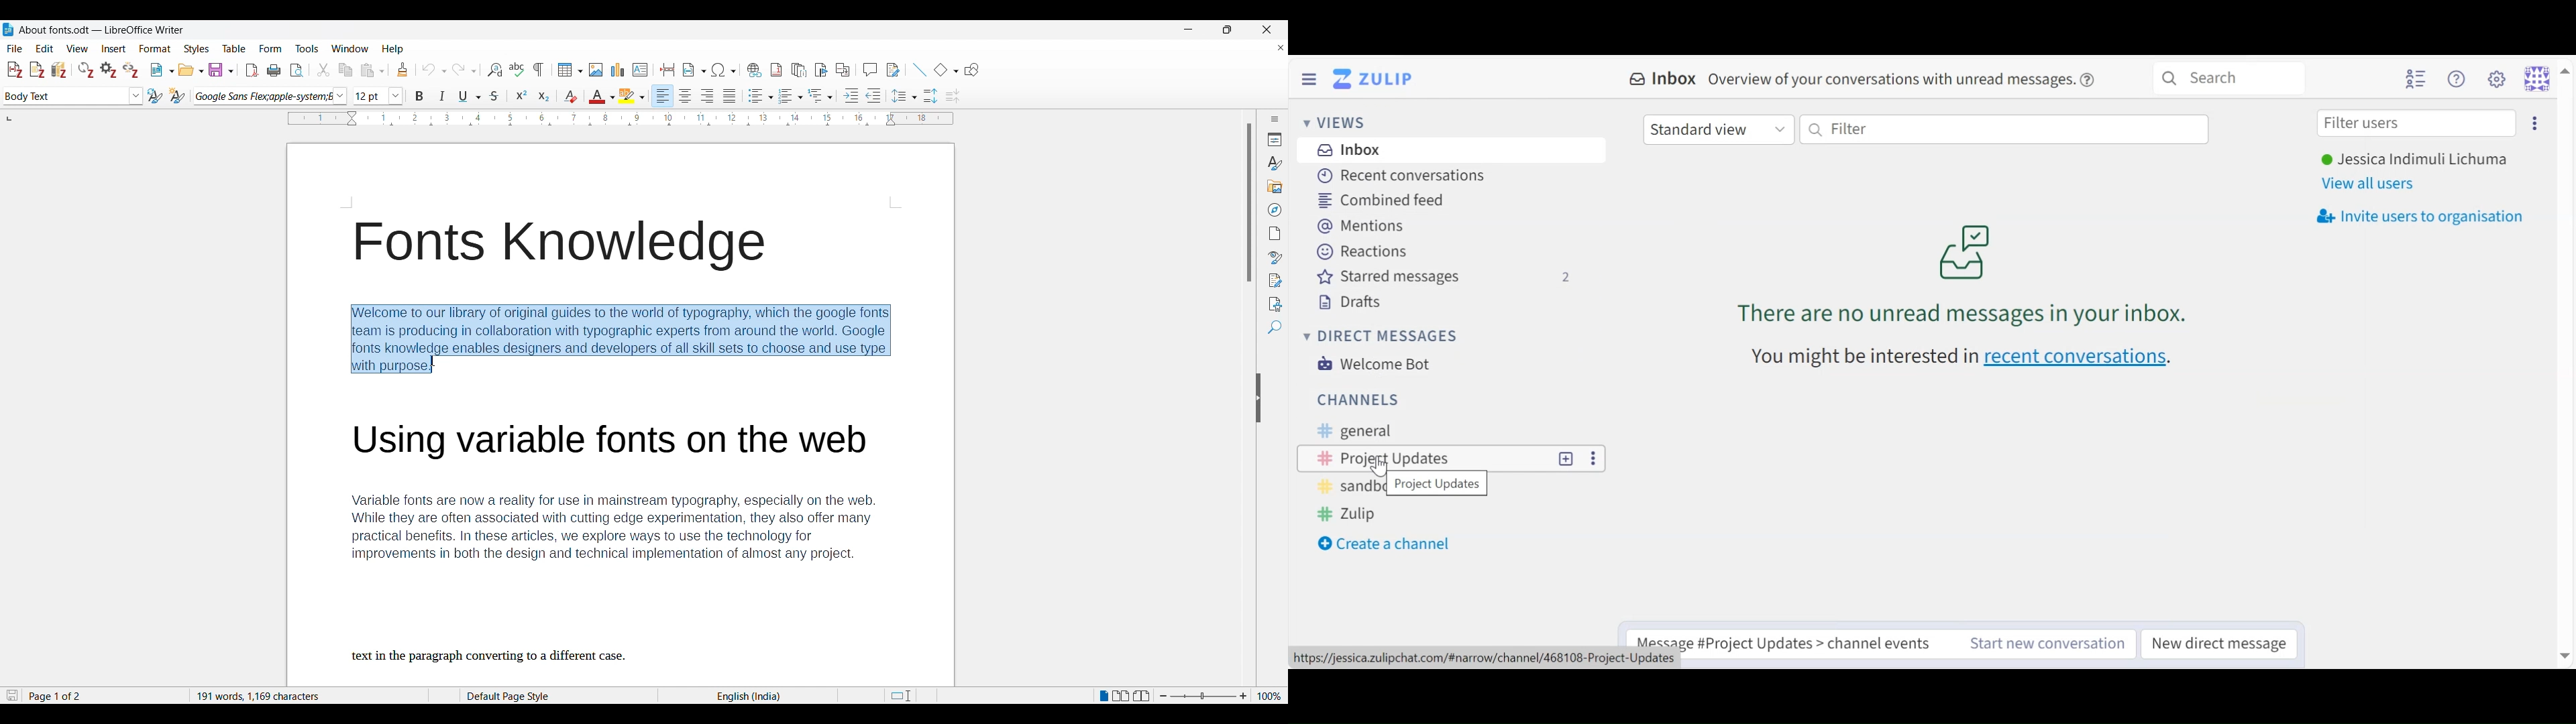  I want to click on Hide sidebar, so click(1258, 398).